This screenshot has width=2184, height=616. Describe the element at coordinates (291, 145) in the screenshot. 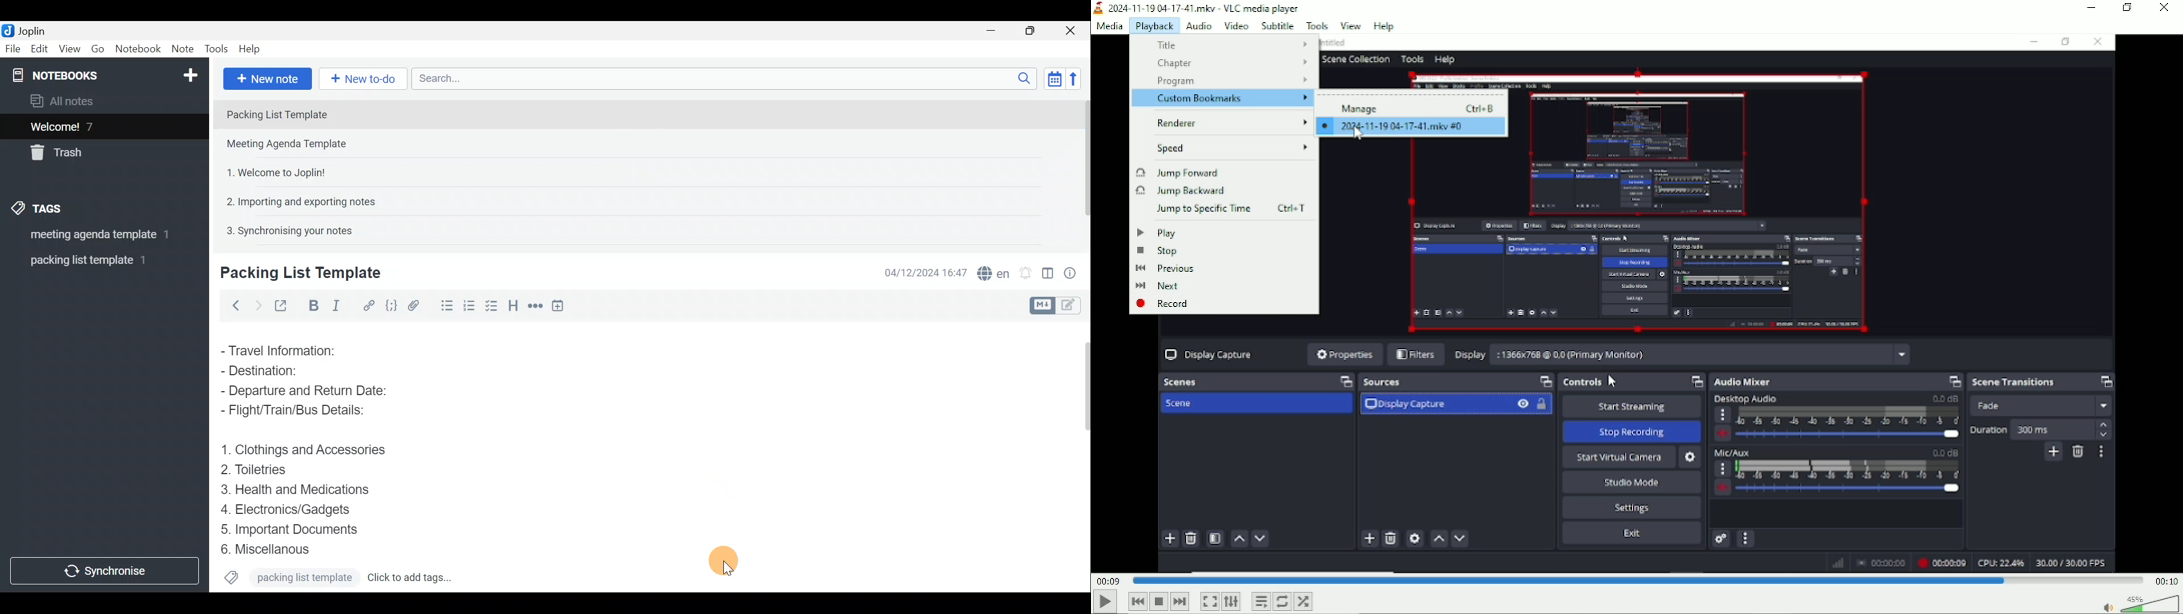

I see `Note 2` at that location.